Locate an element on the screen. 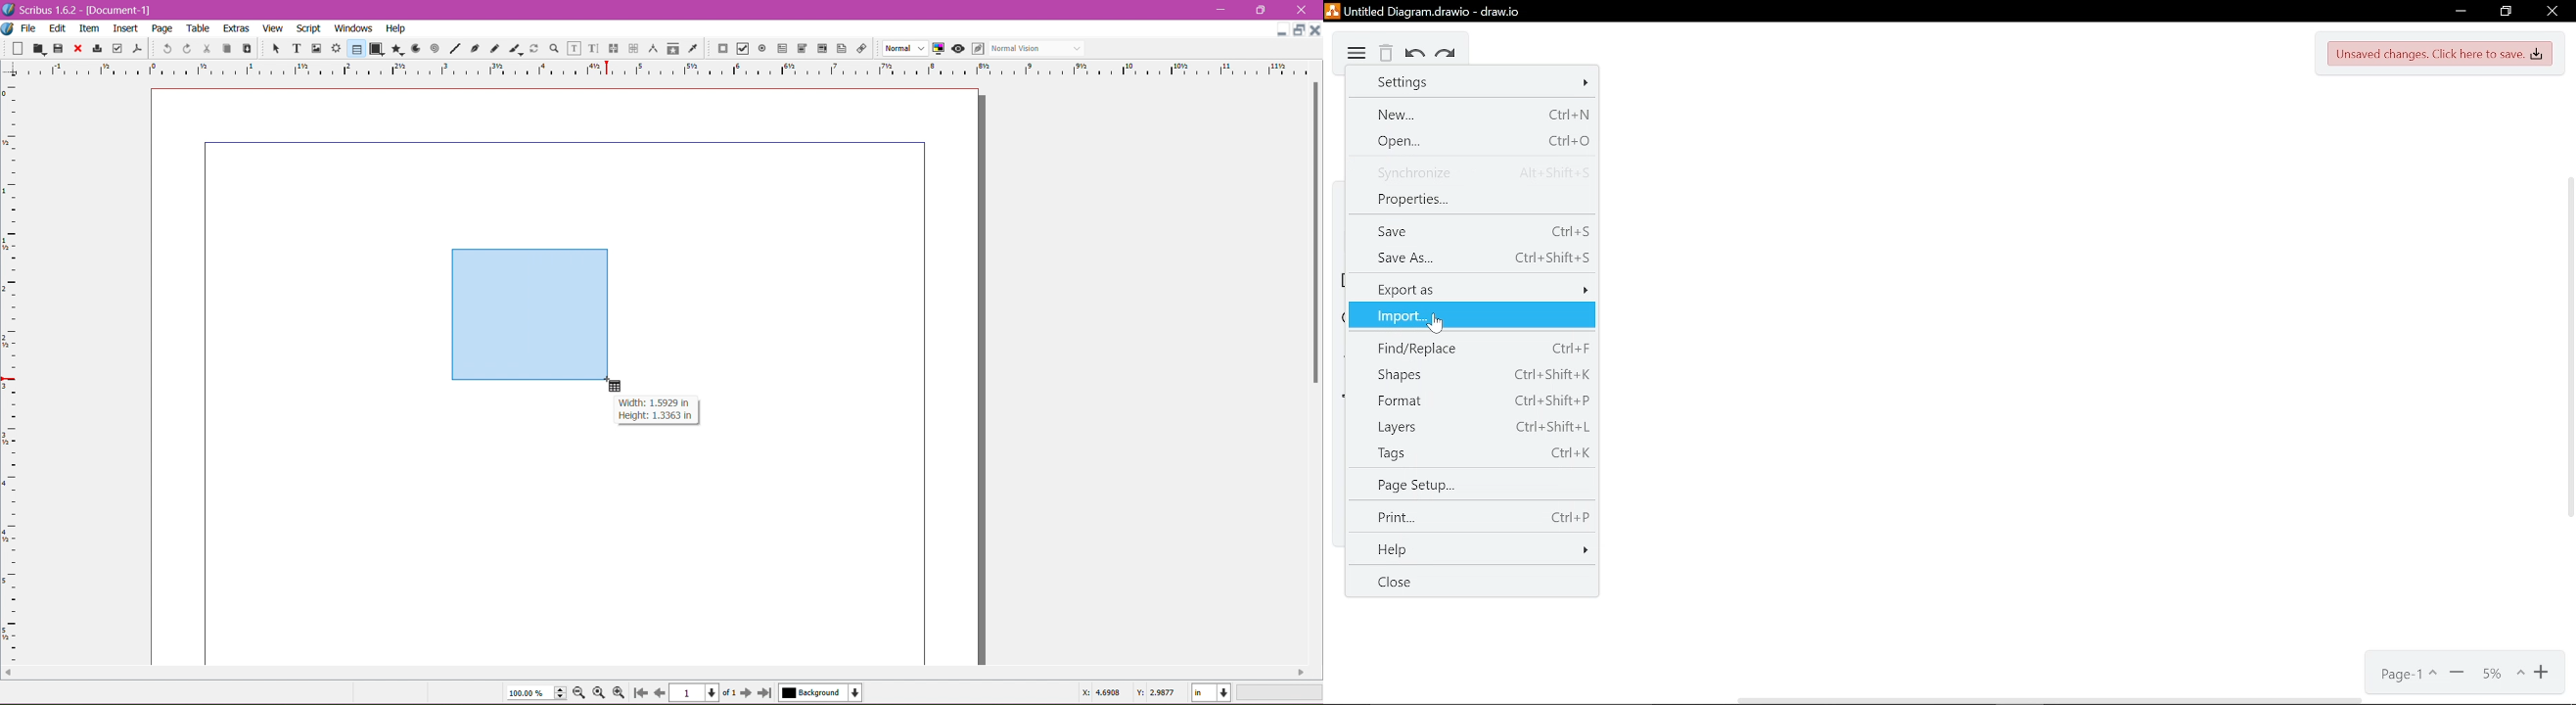 The width and height of the screenshot is (2576, 728). Save is located at coordinates (59, 48).